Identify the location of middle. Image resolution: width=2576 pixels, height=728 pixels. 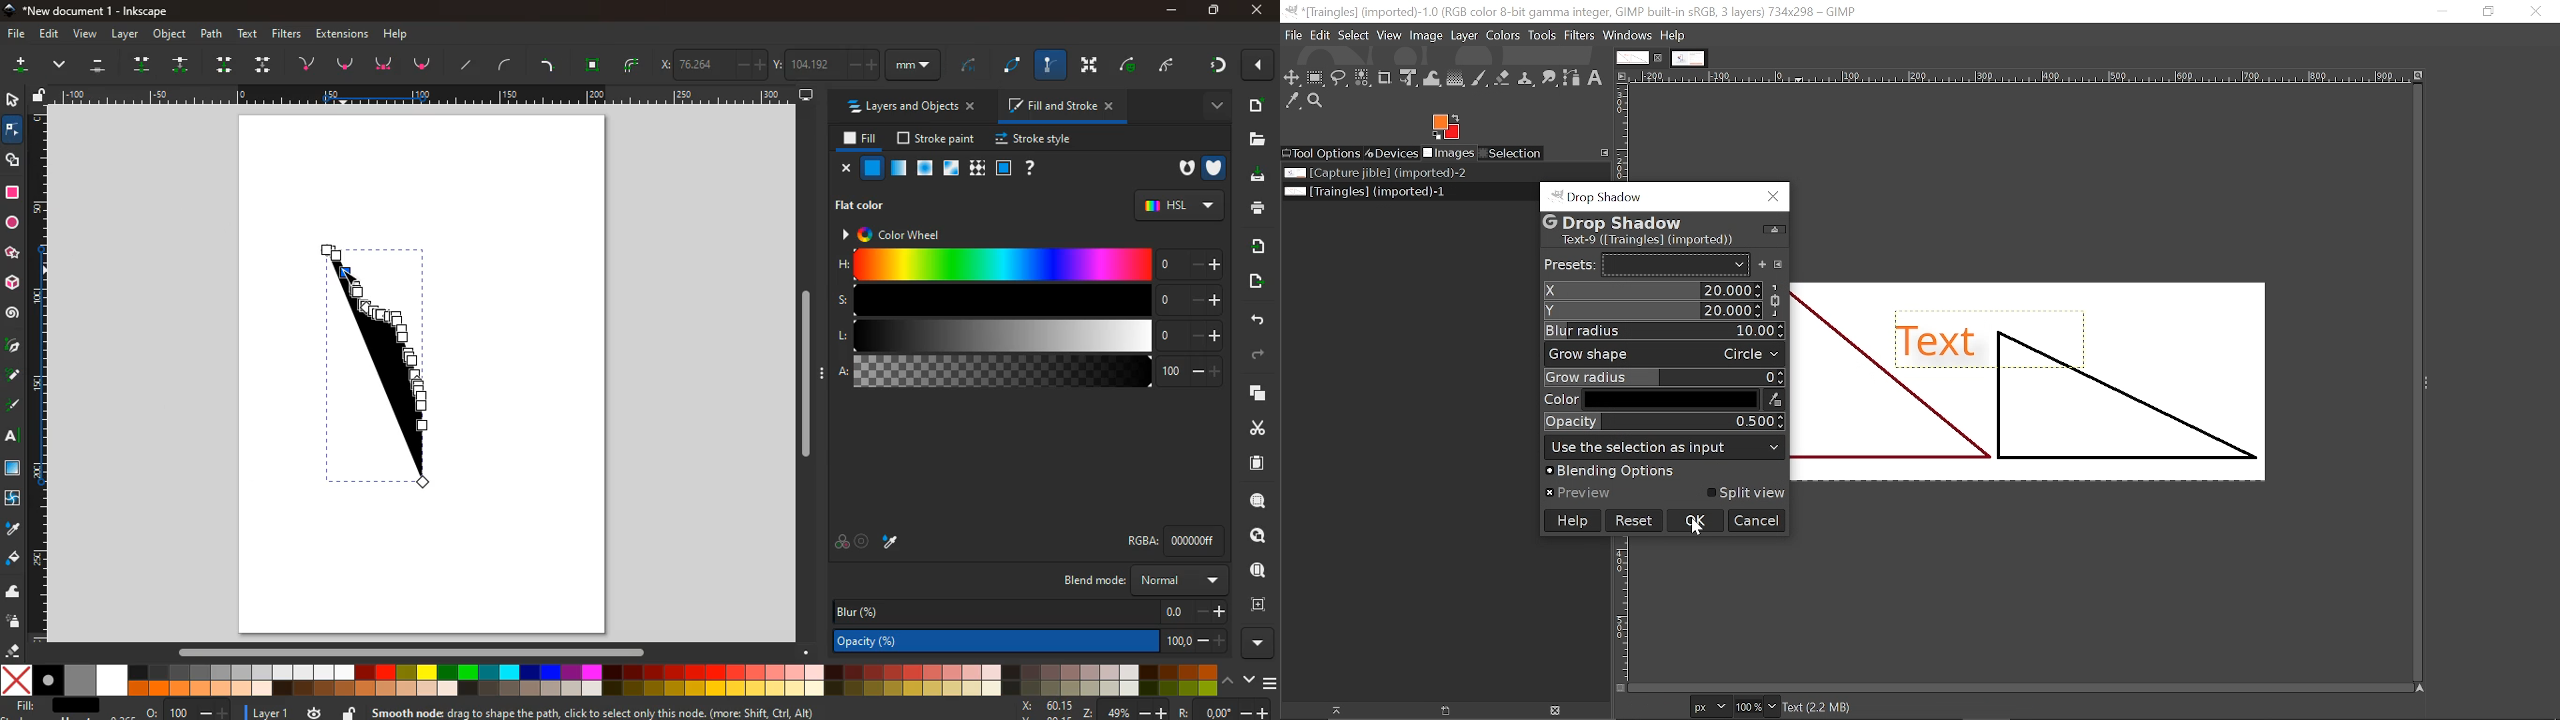
(227, 65).